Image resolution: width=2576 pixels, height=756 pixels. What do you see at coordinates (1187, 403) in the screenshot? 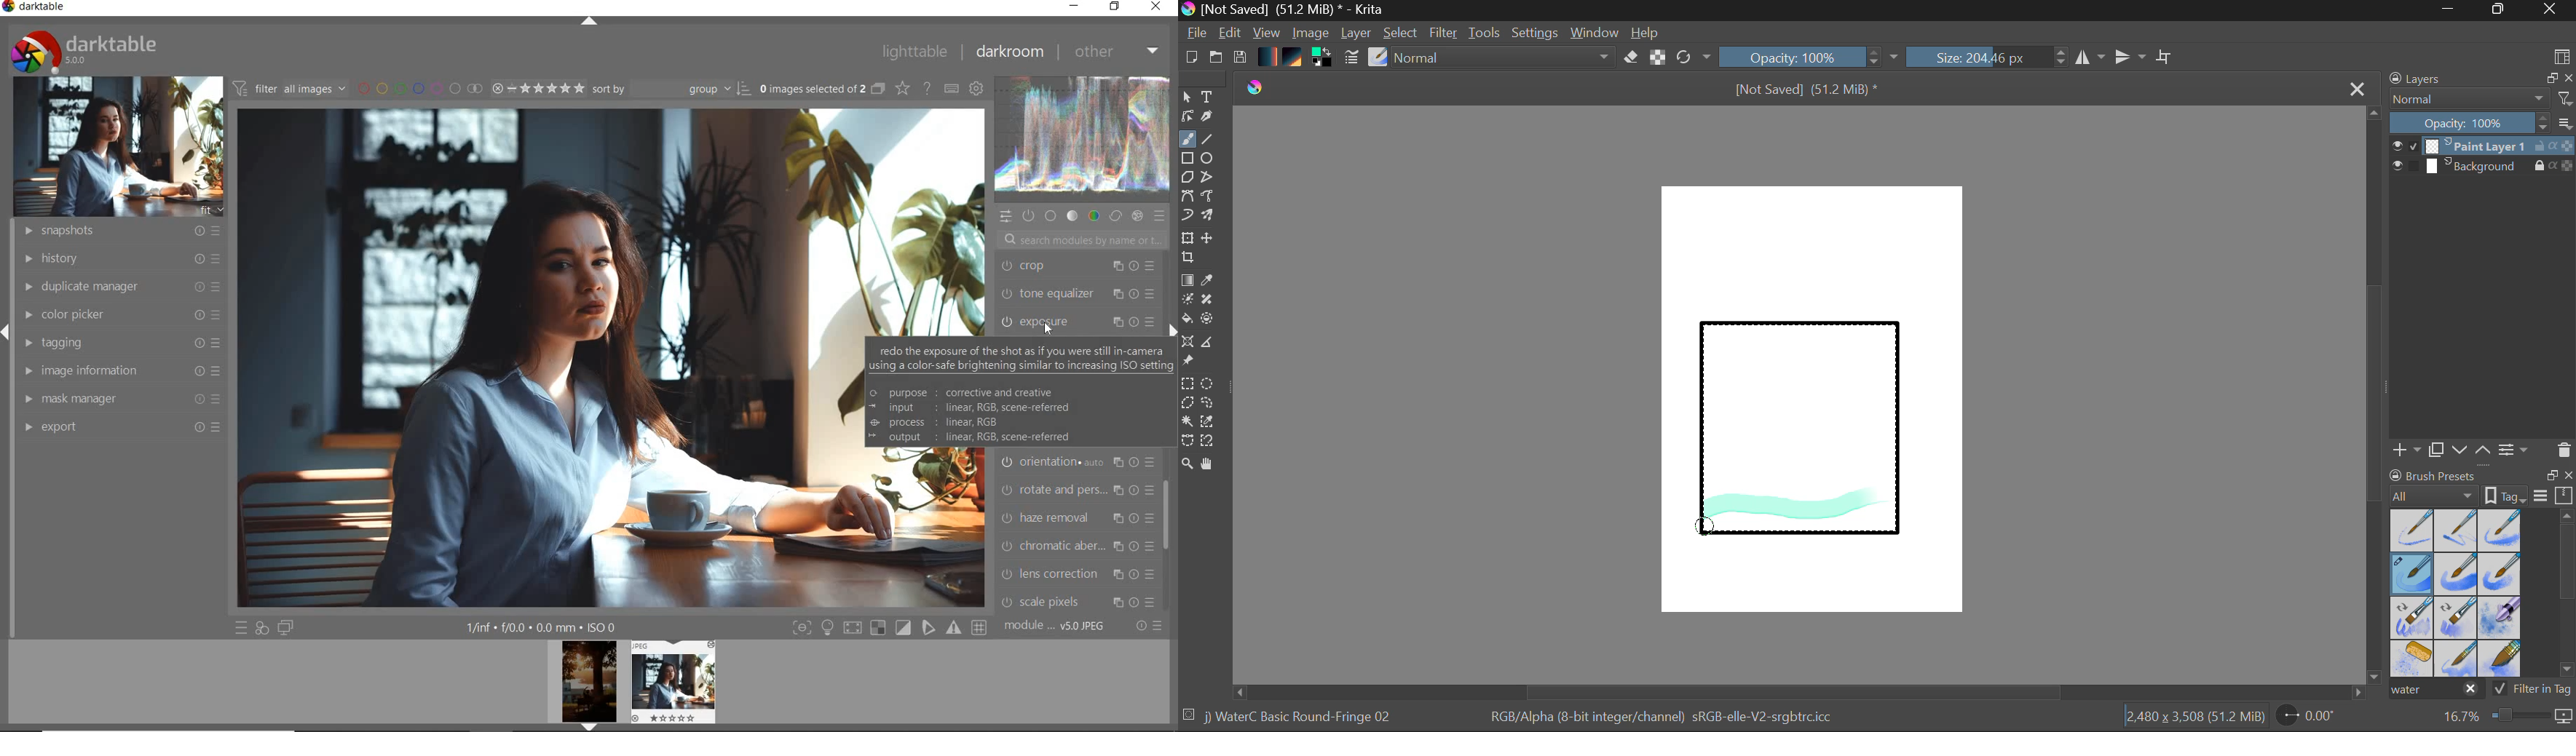
I see `Polygon Selection Tool` at bounding box center [1187, 403].